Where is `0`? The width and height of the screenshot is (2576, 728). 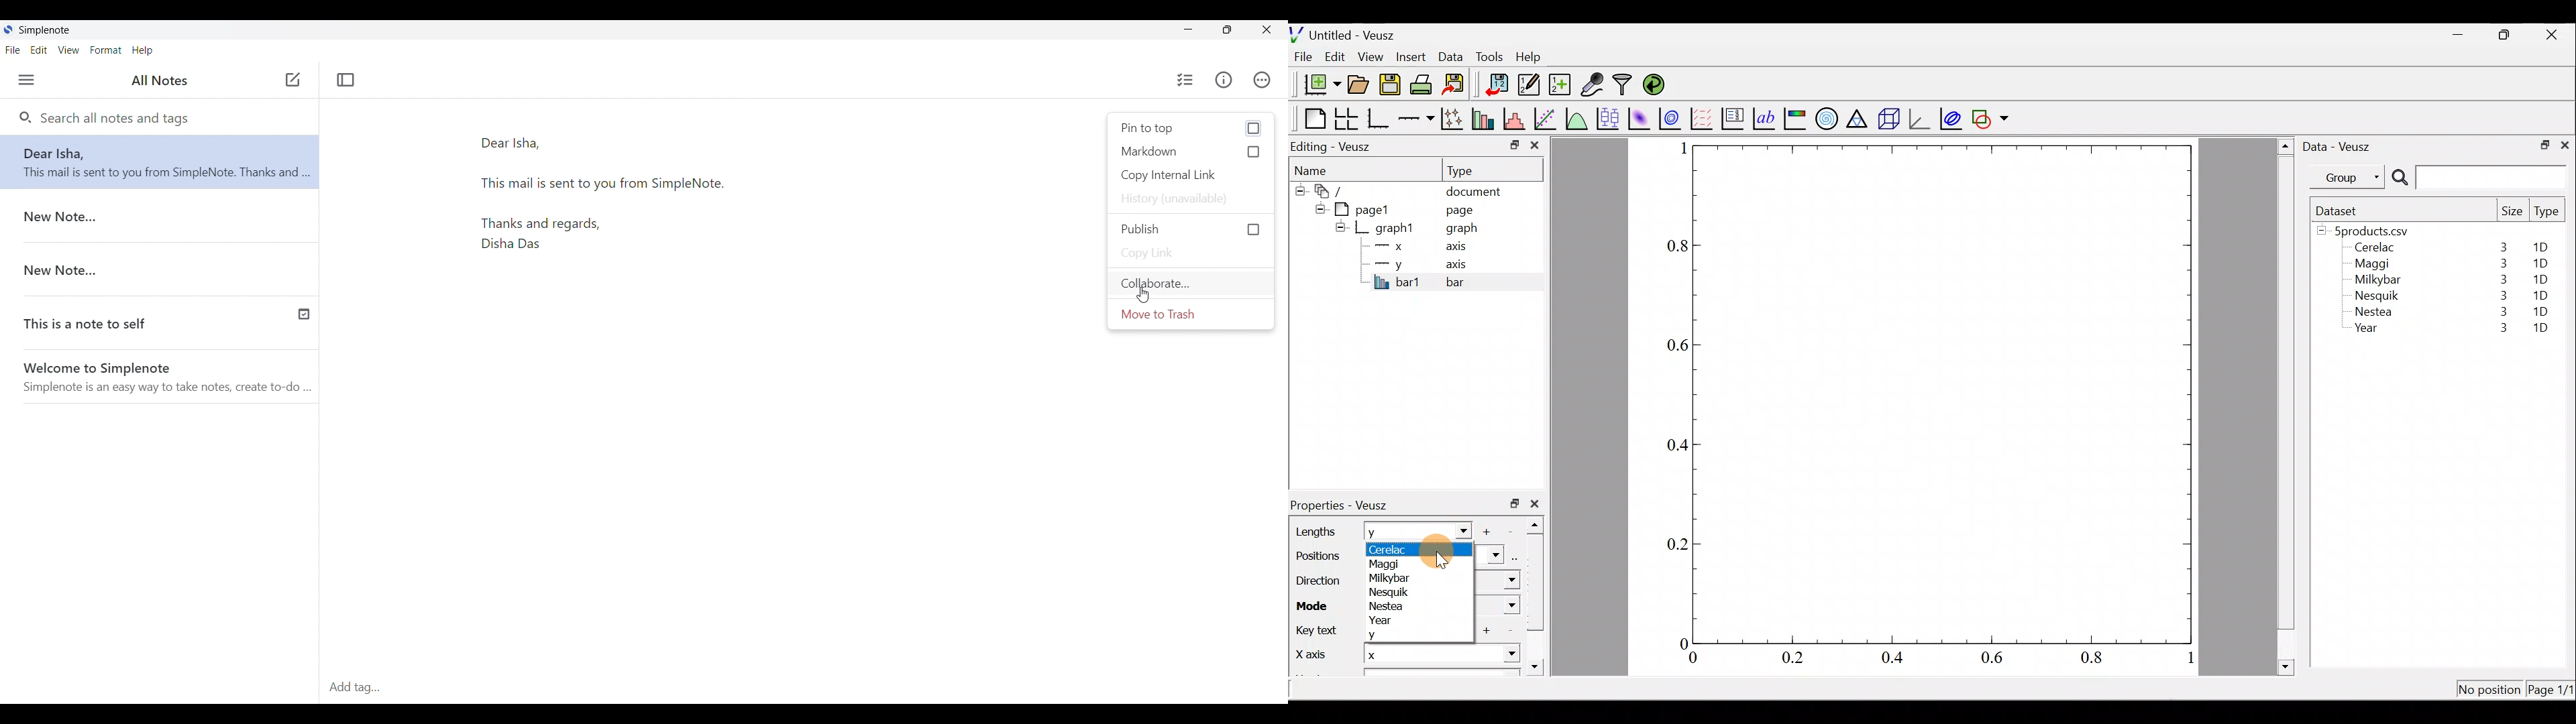 0 is located at coordinates (1693, 660).